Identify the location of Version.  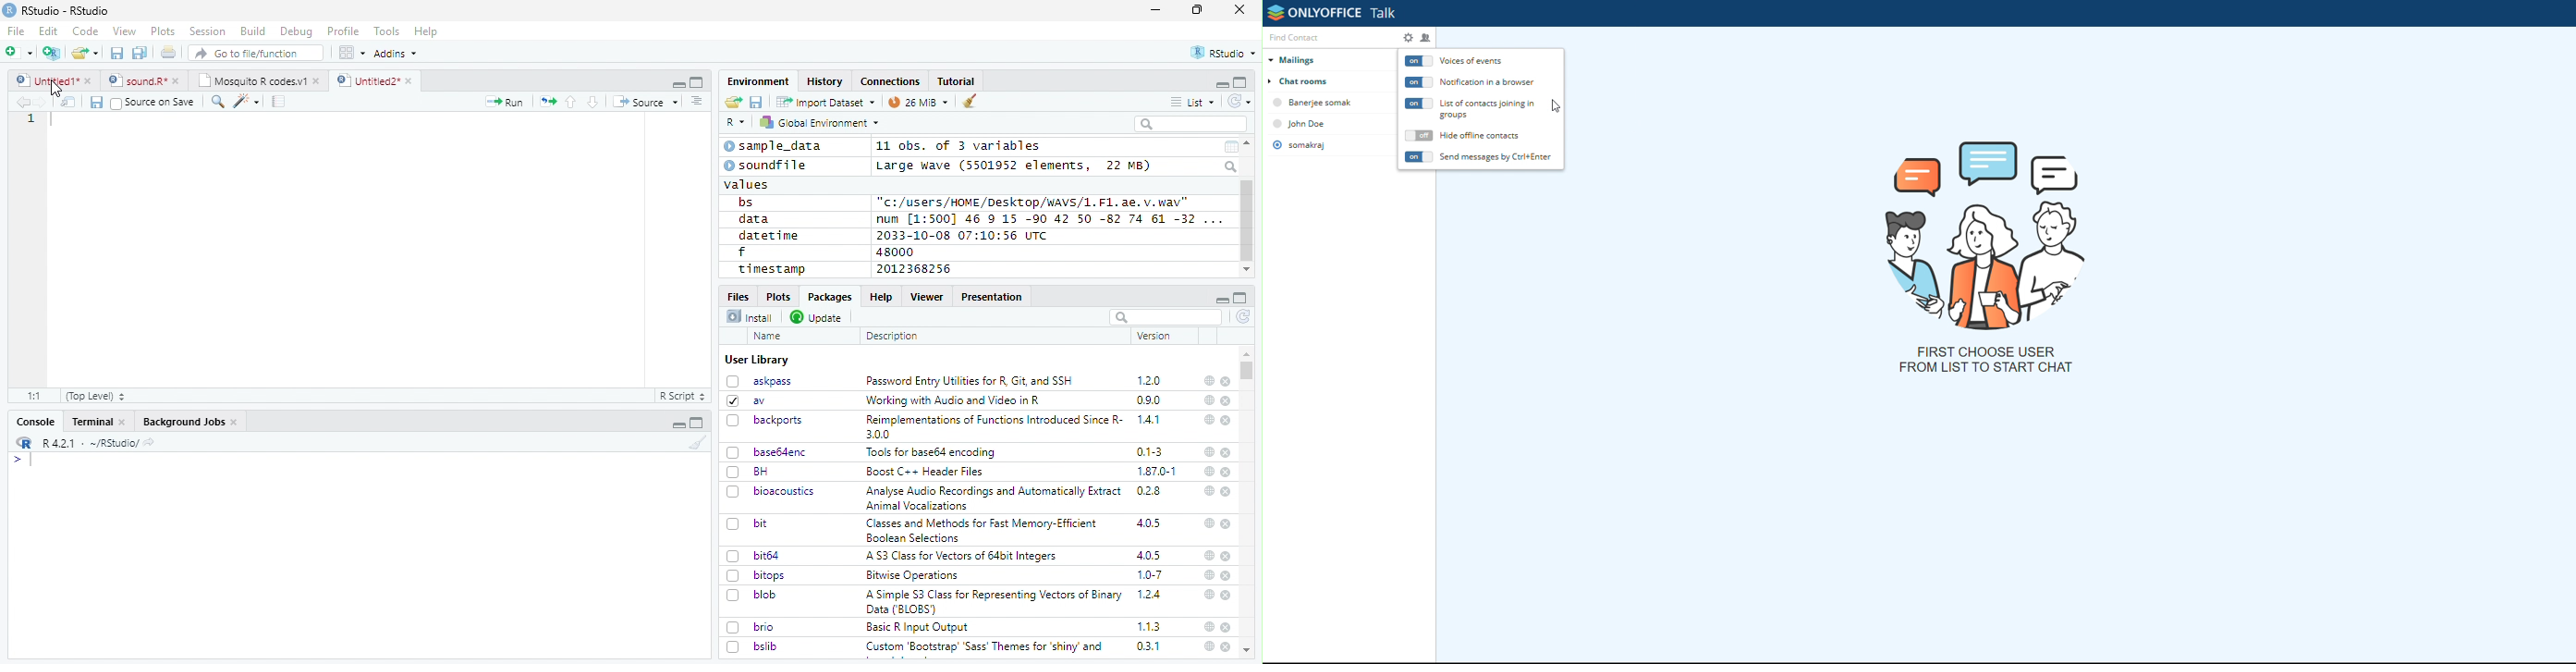
(1157, 336).